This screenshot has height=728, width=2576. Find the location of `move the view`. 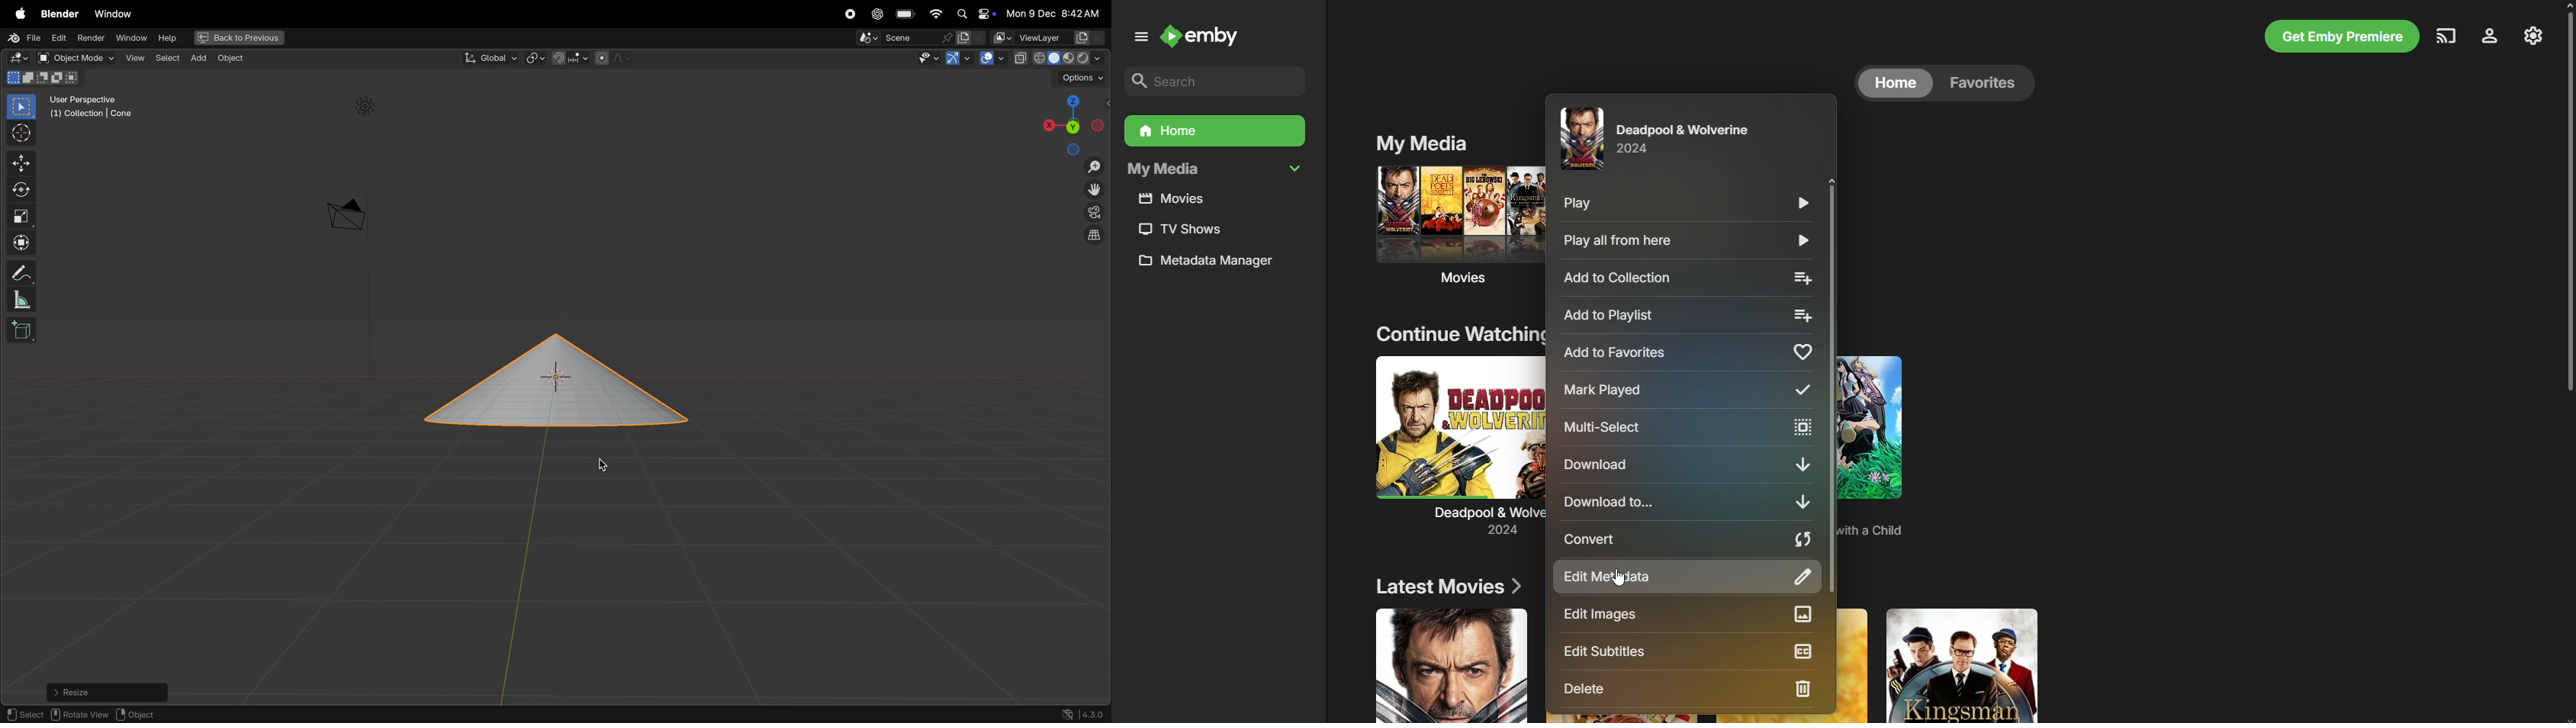

move the view is located at coordinates (1095, 189).